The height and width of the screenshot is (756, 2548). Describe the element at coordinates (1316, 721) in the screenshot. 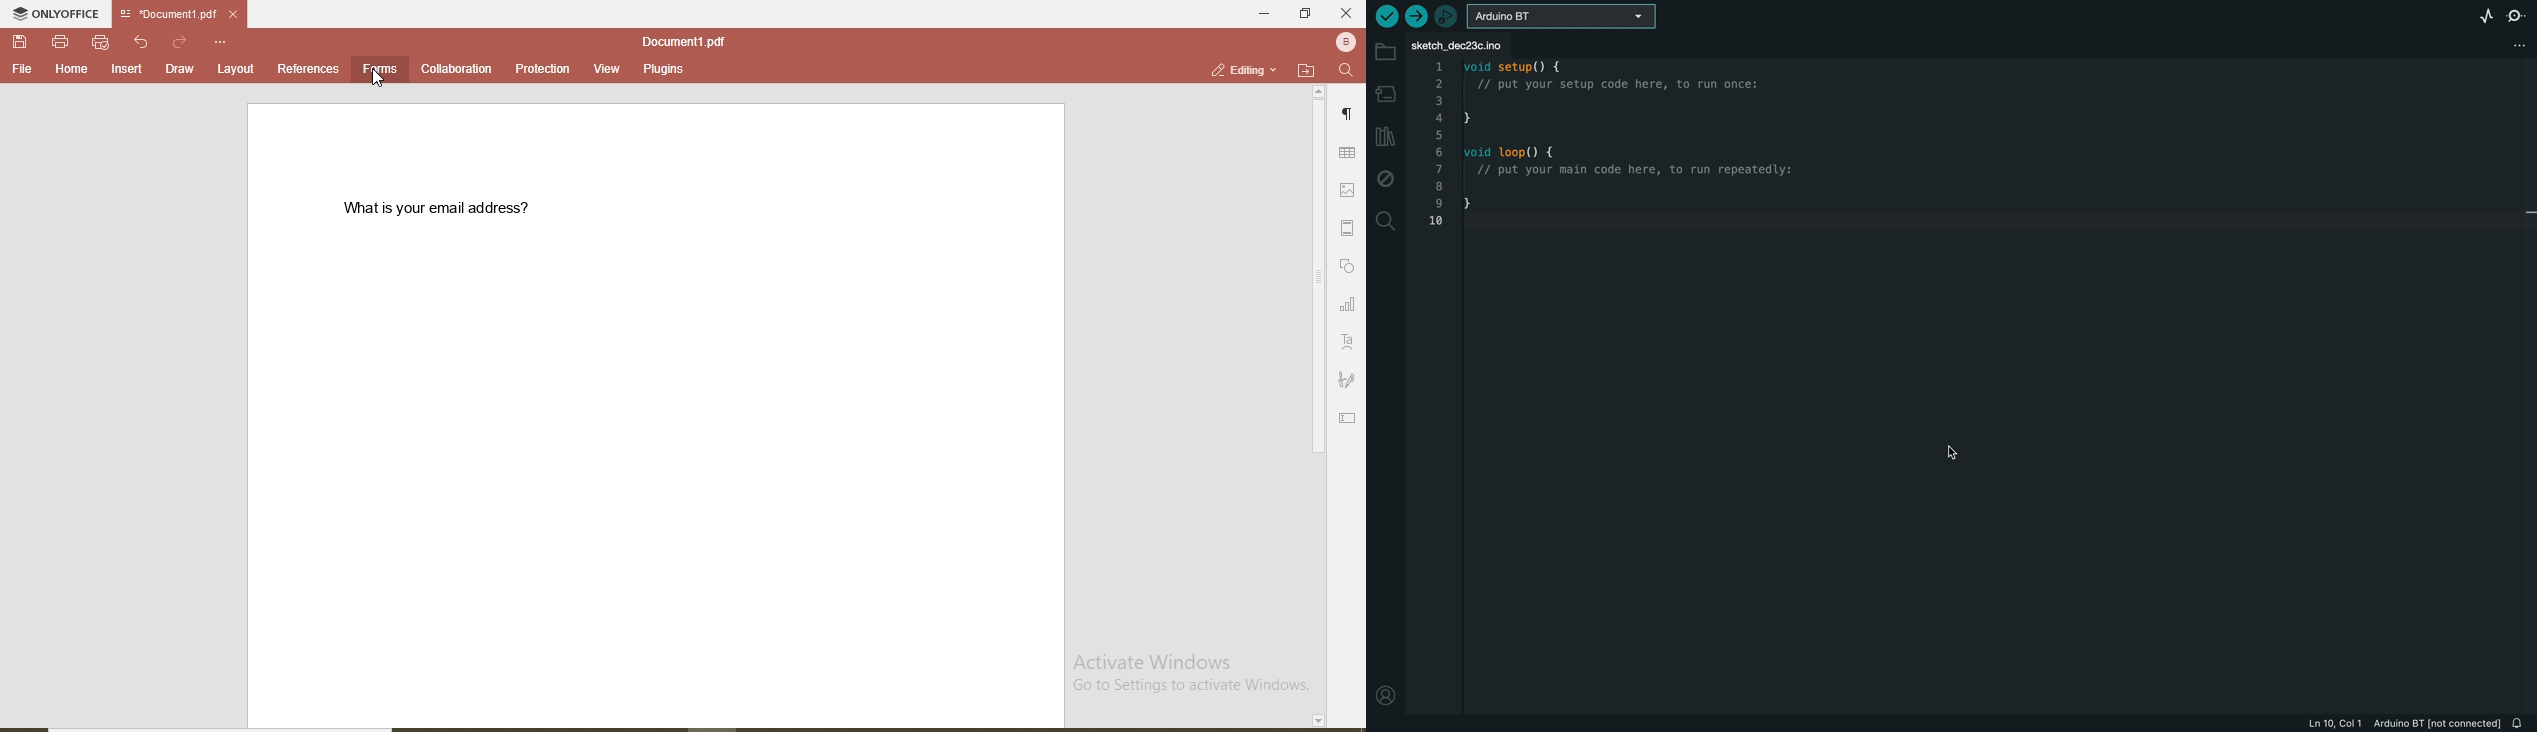

I see `page down` at that location.